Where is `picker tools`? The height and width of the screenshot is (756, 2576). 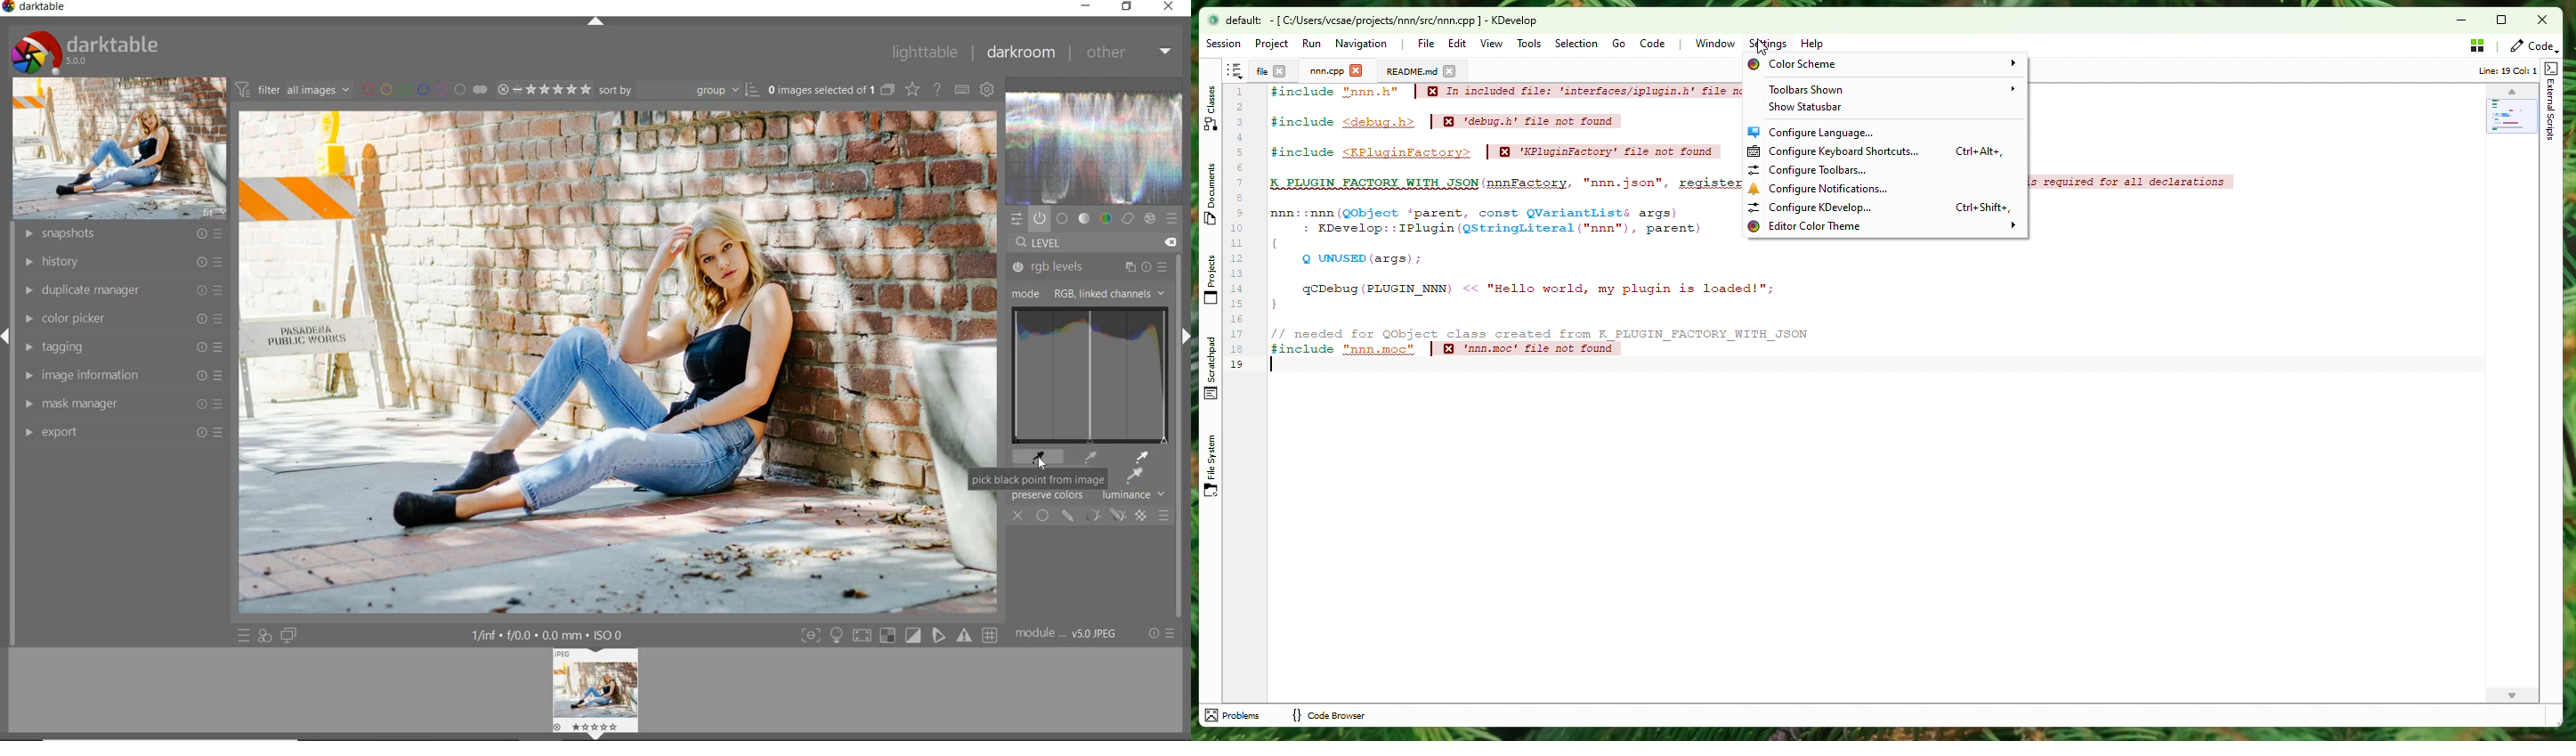 picker tools is located at coordinates (1117, 456).